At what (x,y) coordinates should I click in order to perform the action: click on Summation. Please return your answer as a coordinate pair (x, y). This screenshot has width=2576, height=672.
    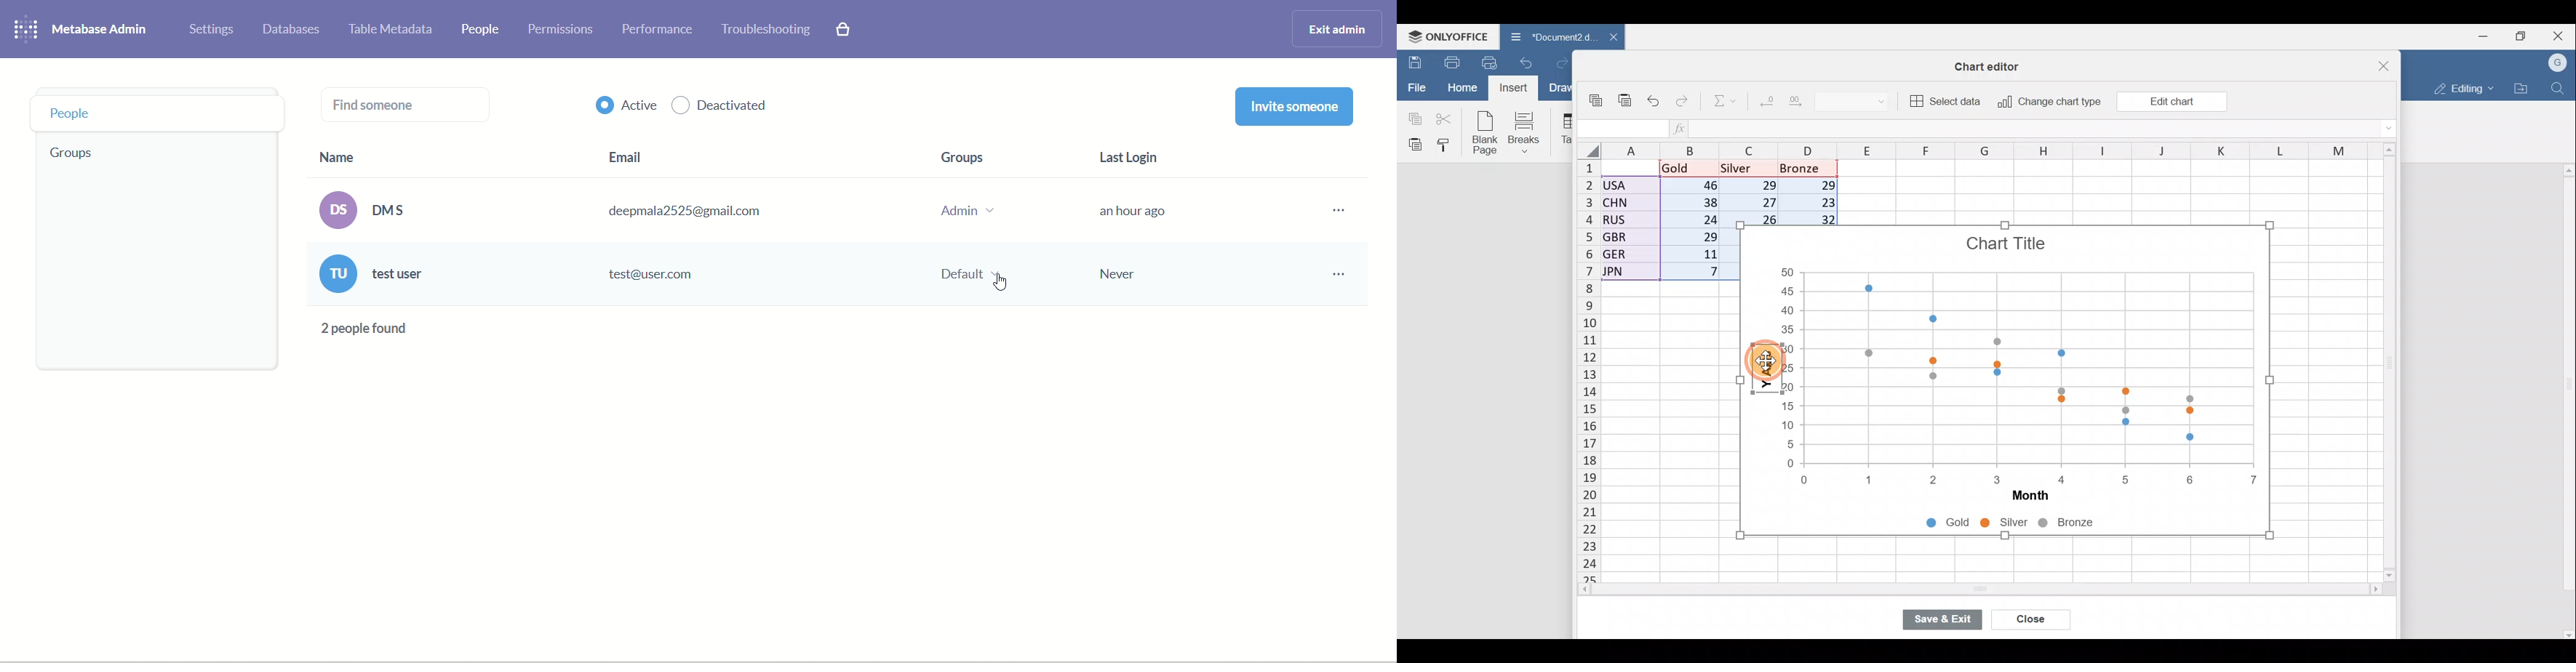
    Looking at the image, I should click on (1721, 103).